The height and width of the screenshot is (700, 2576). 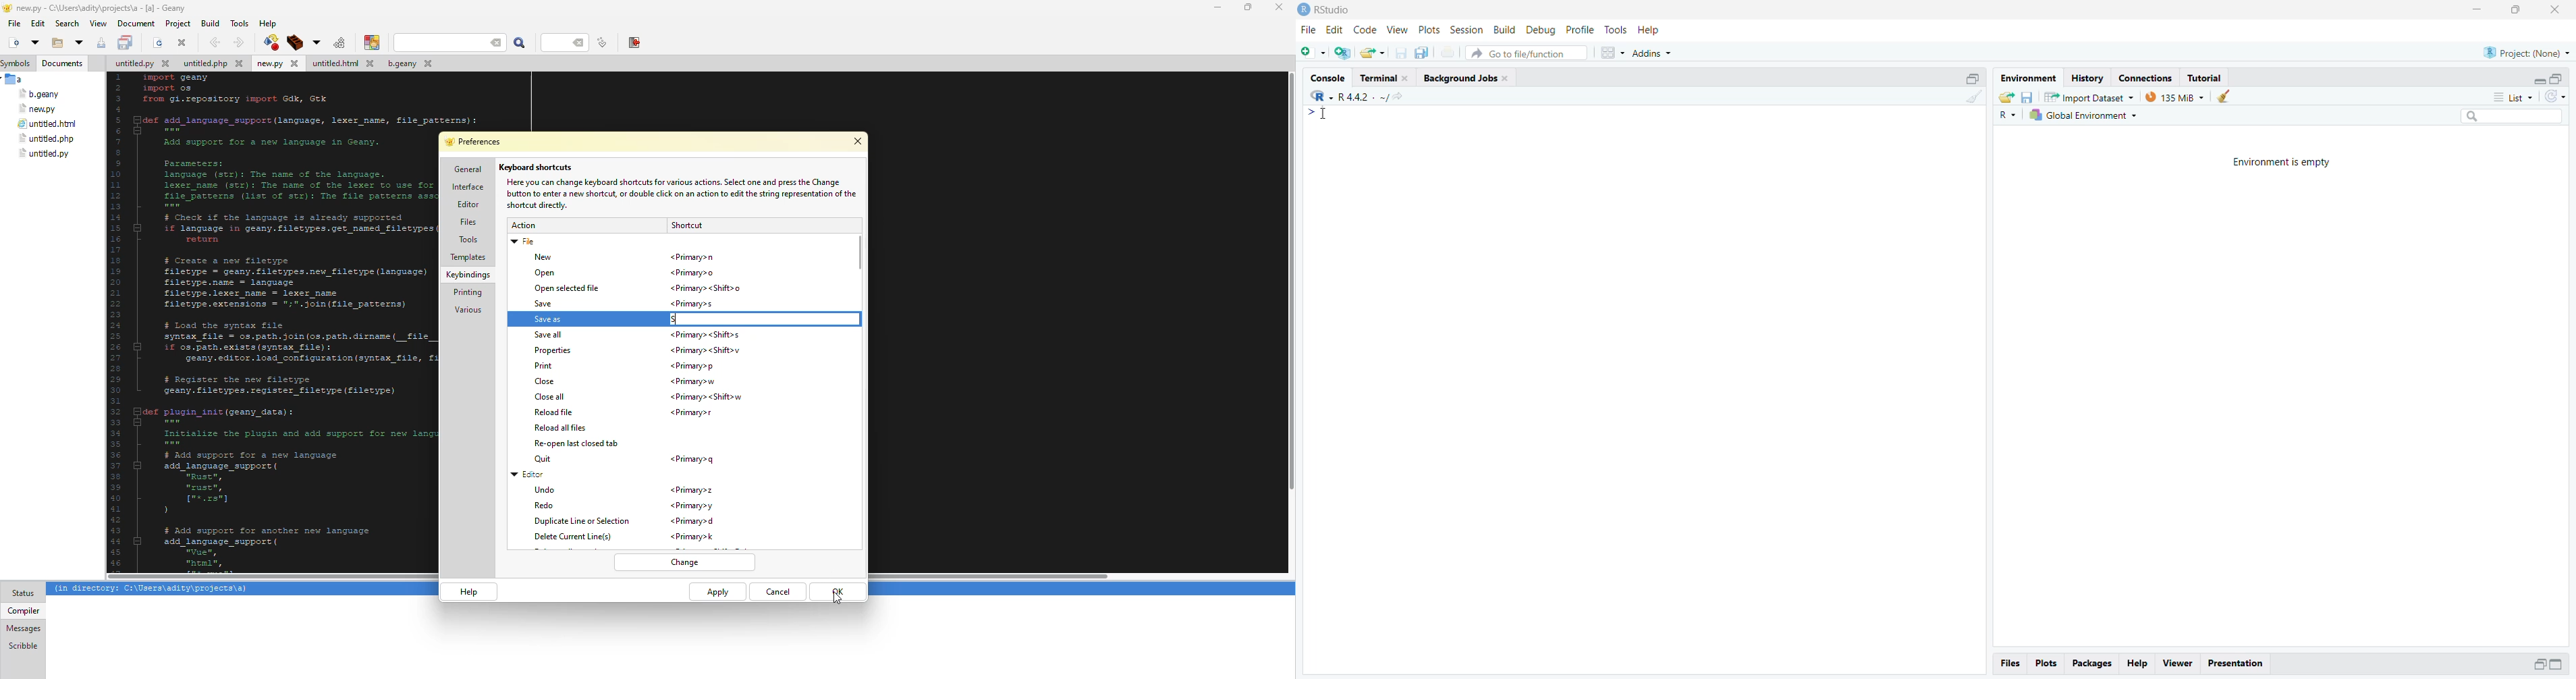 I want to click on Open an existing file (Ctrl + O), so click(x=1374, y=53).